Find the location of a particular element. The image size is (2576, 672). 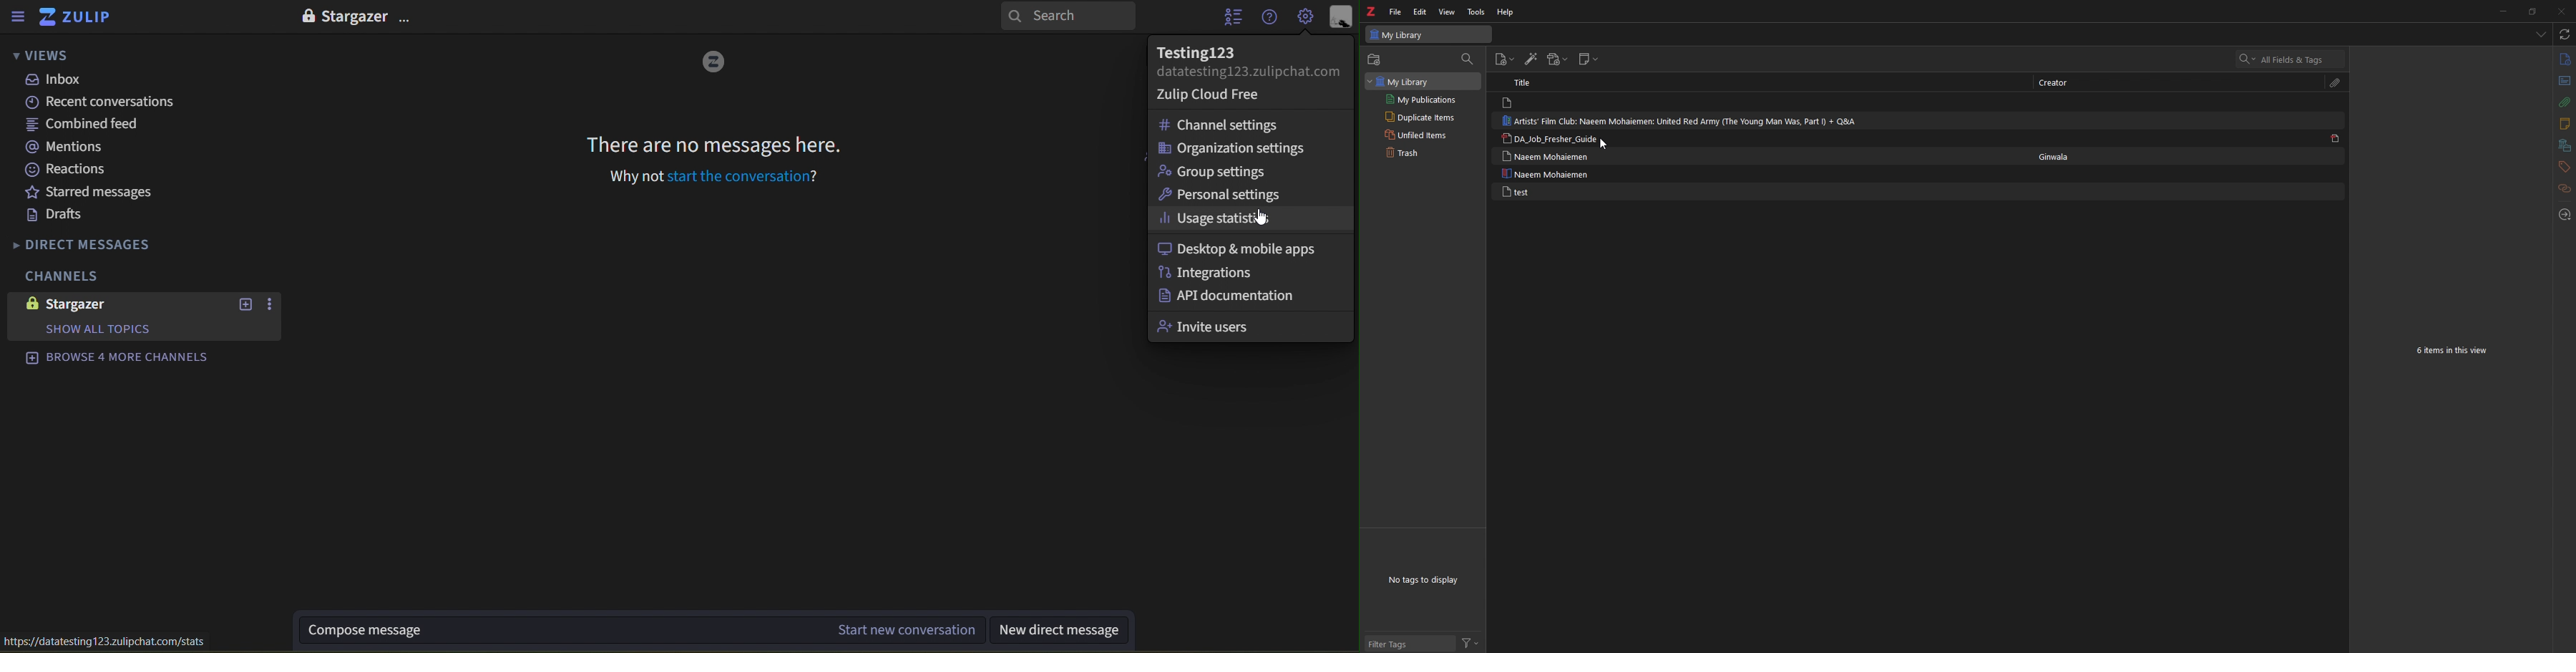

edit is located at coordinates (1422, 11).